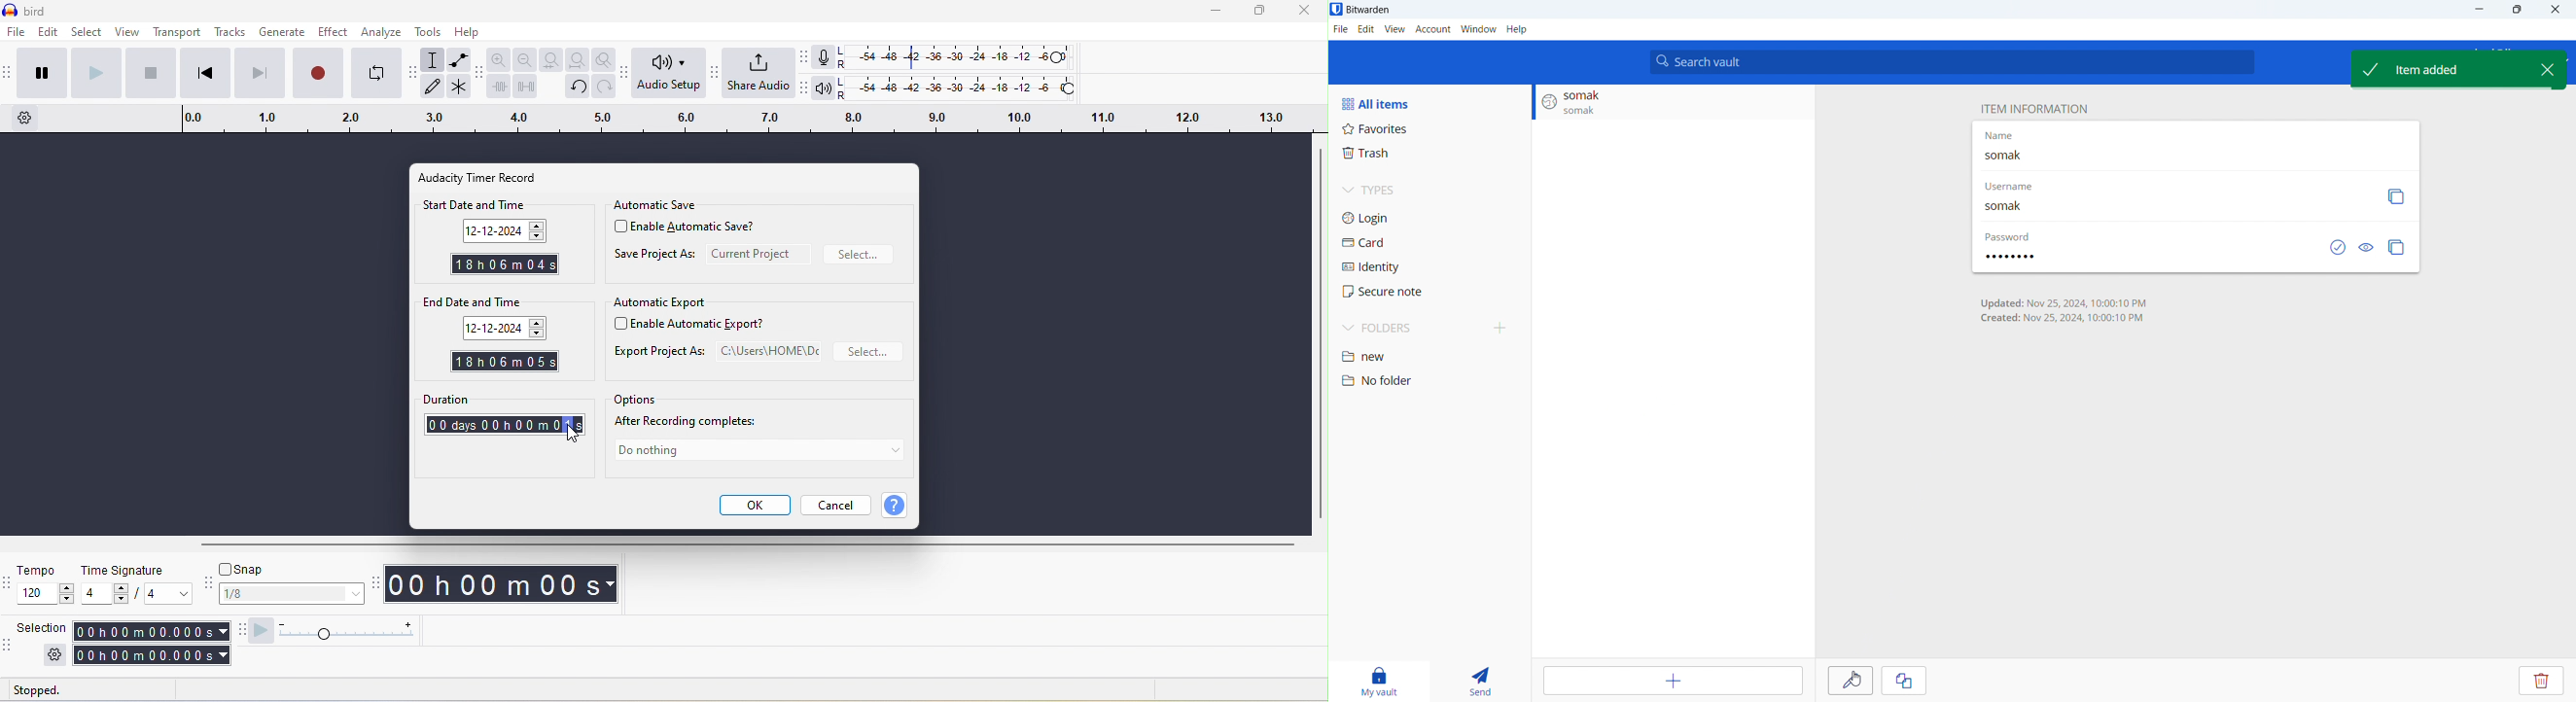 This screenshot has width=2576, height=728. What do you see at coordinates (1395, 29) in the screenshot?
I see `view` at bounding box center [1395, 29].